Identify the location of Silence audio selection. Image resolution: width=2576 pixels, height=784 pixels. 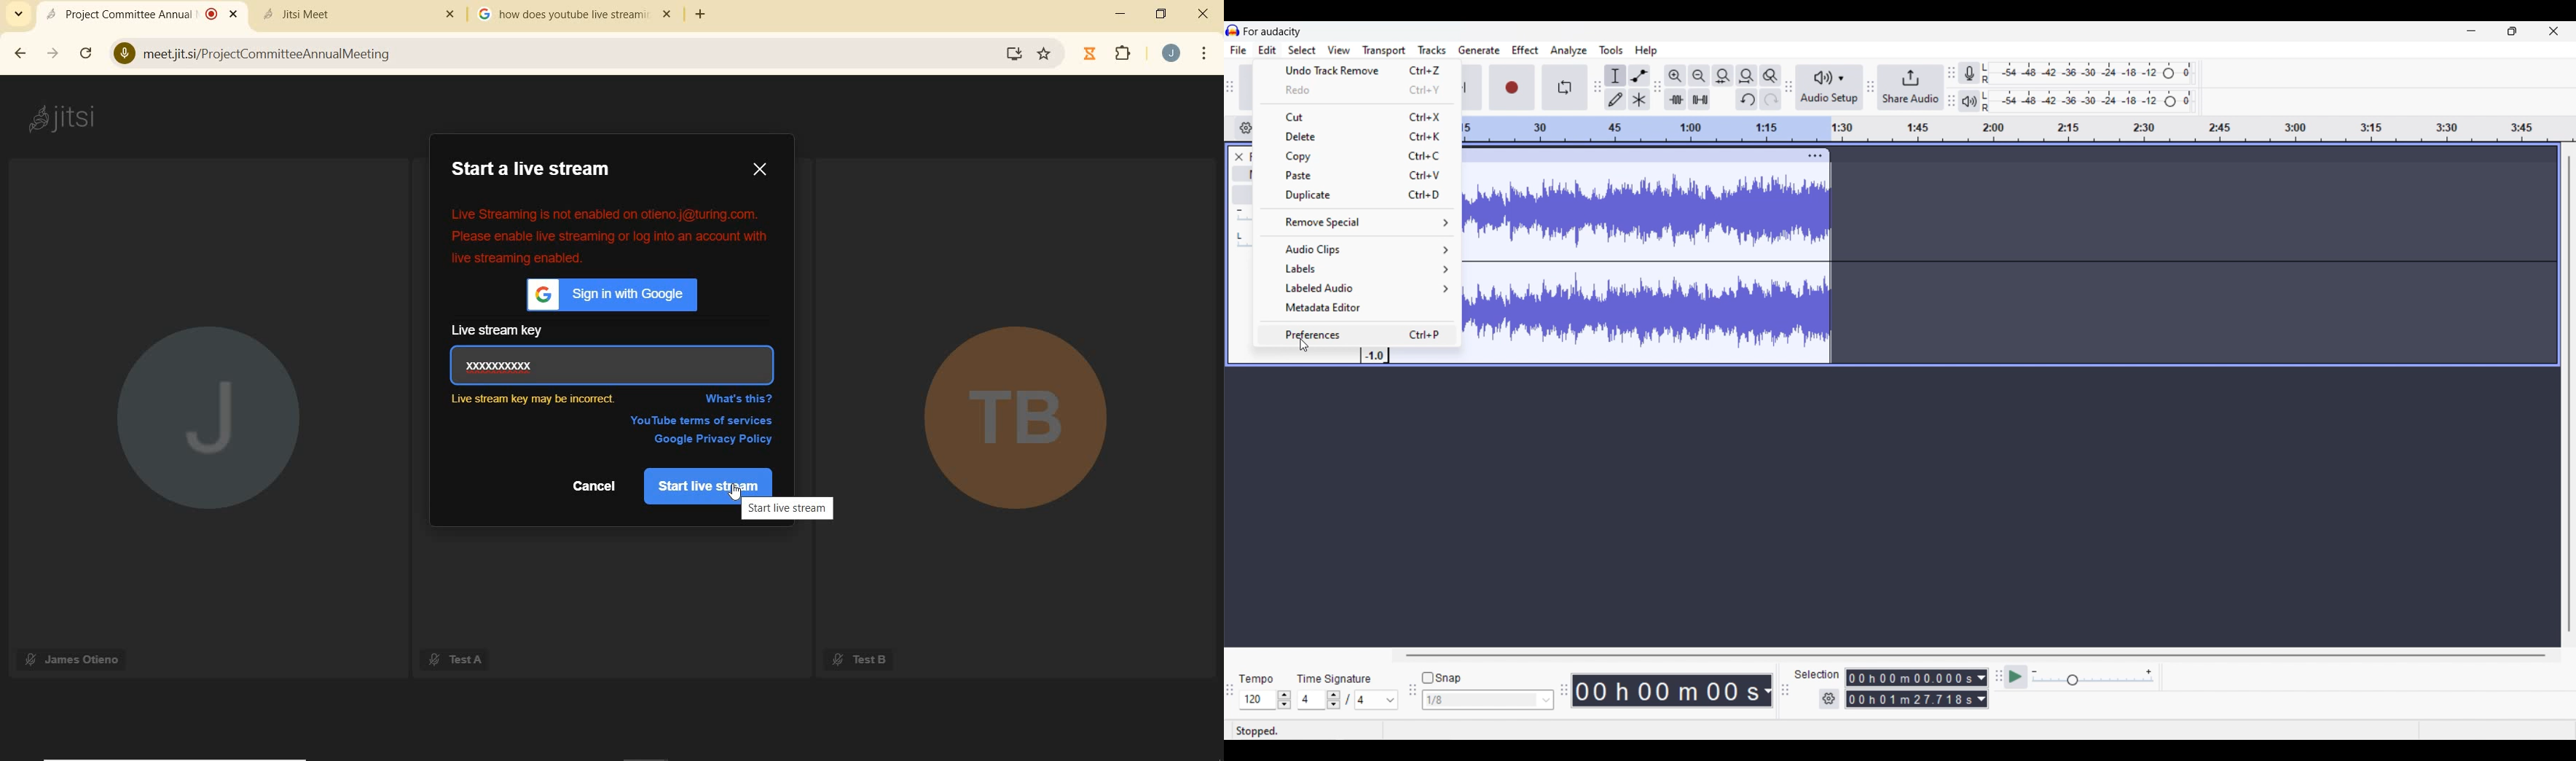
(1699, 99).